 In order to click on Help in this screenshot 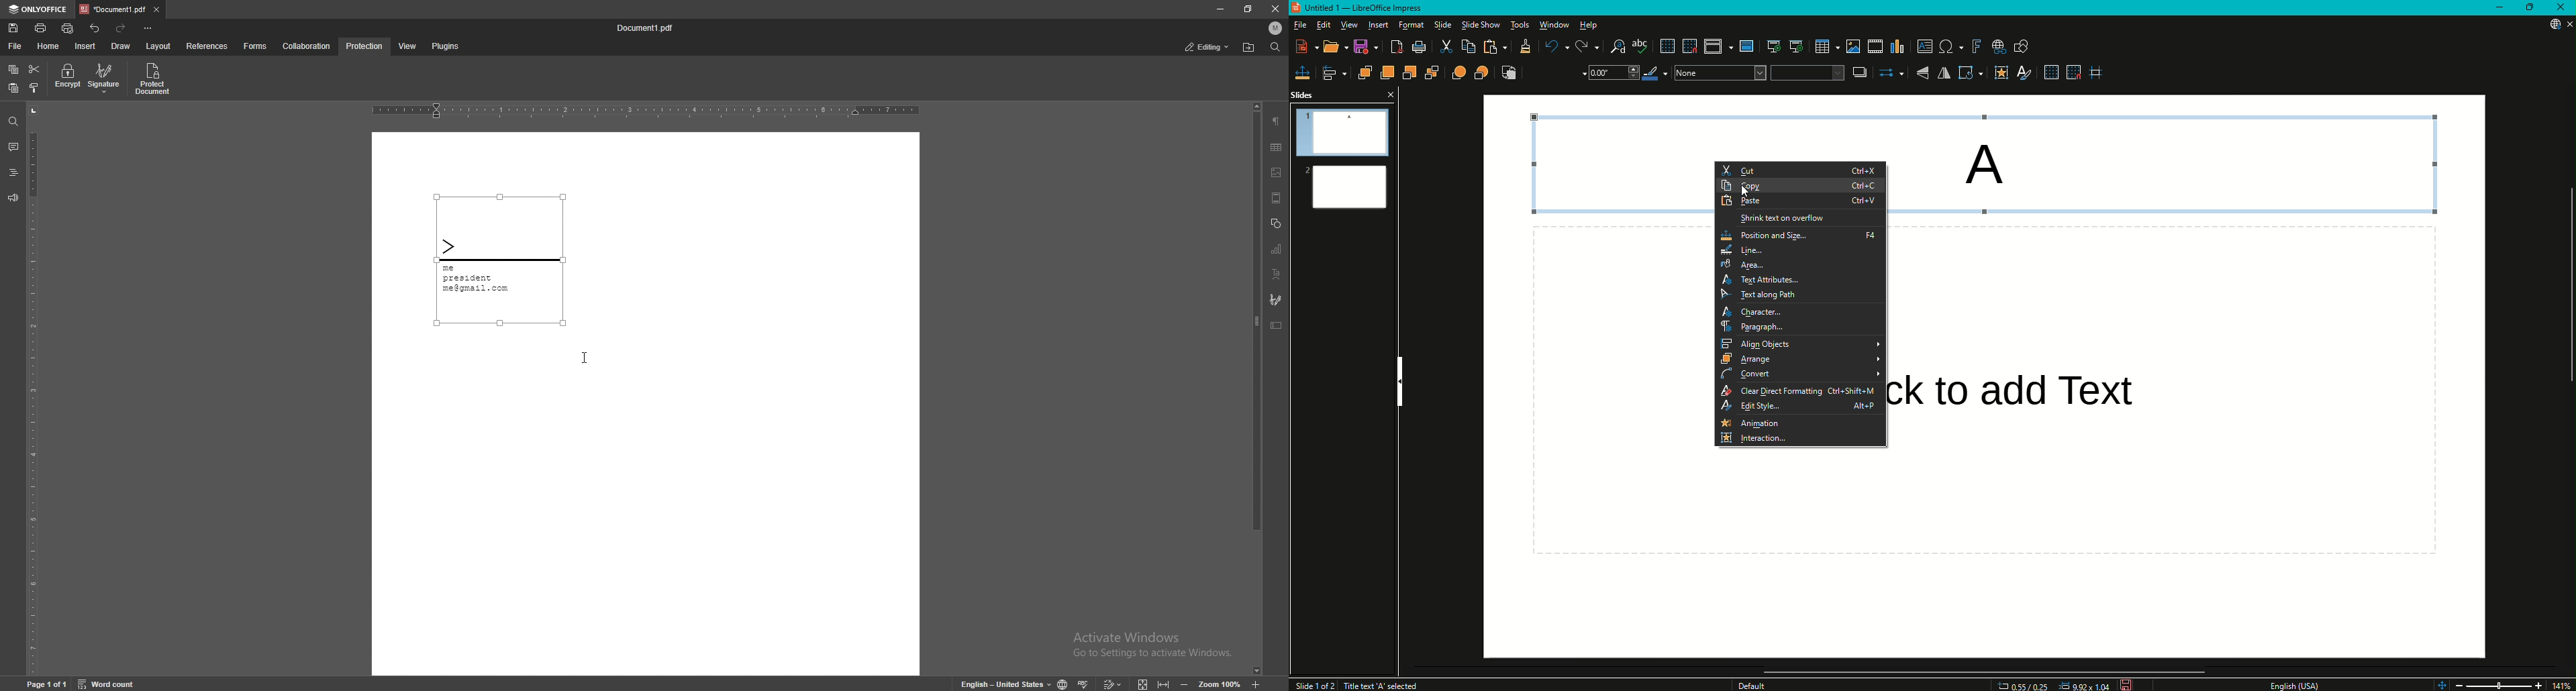, I will do `click(1591, 24)`.